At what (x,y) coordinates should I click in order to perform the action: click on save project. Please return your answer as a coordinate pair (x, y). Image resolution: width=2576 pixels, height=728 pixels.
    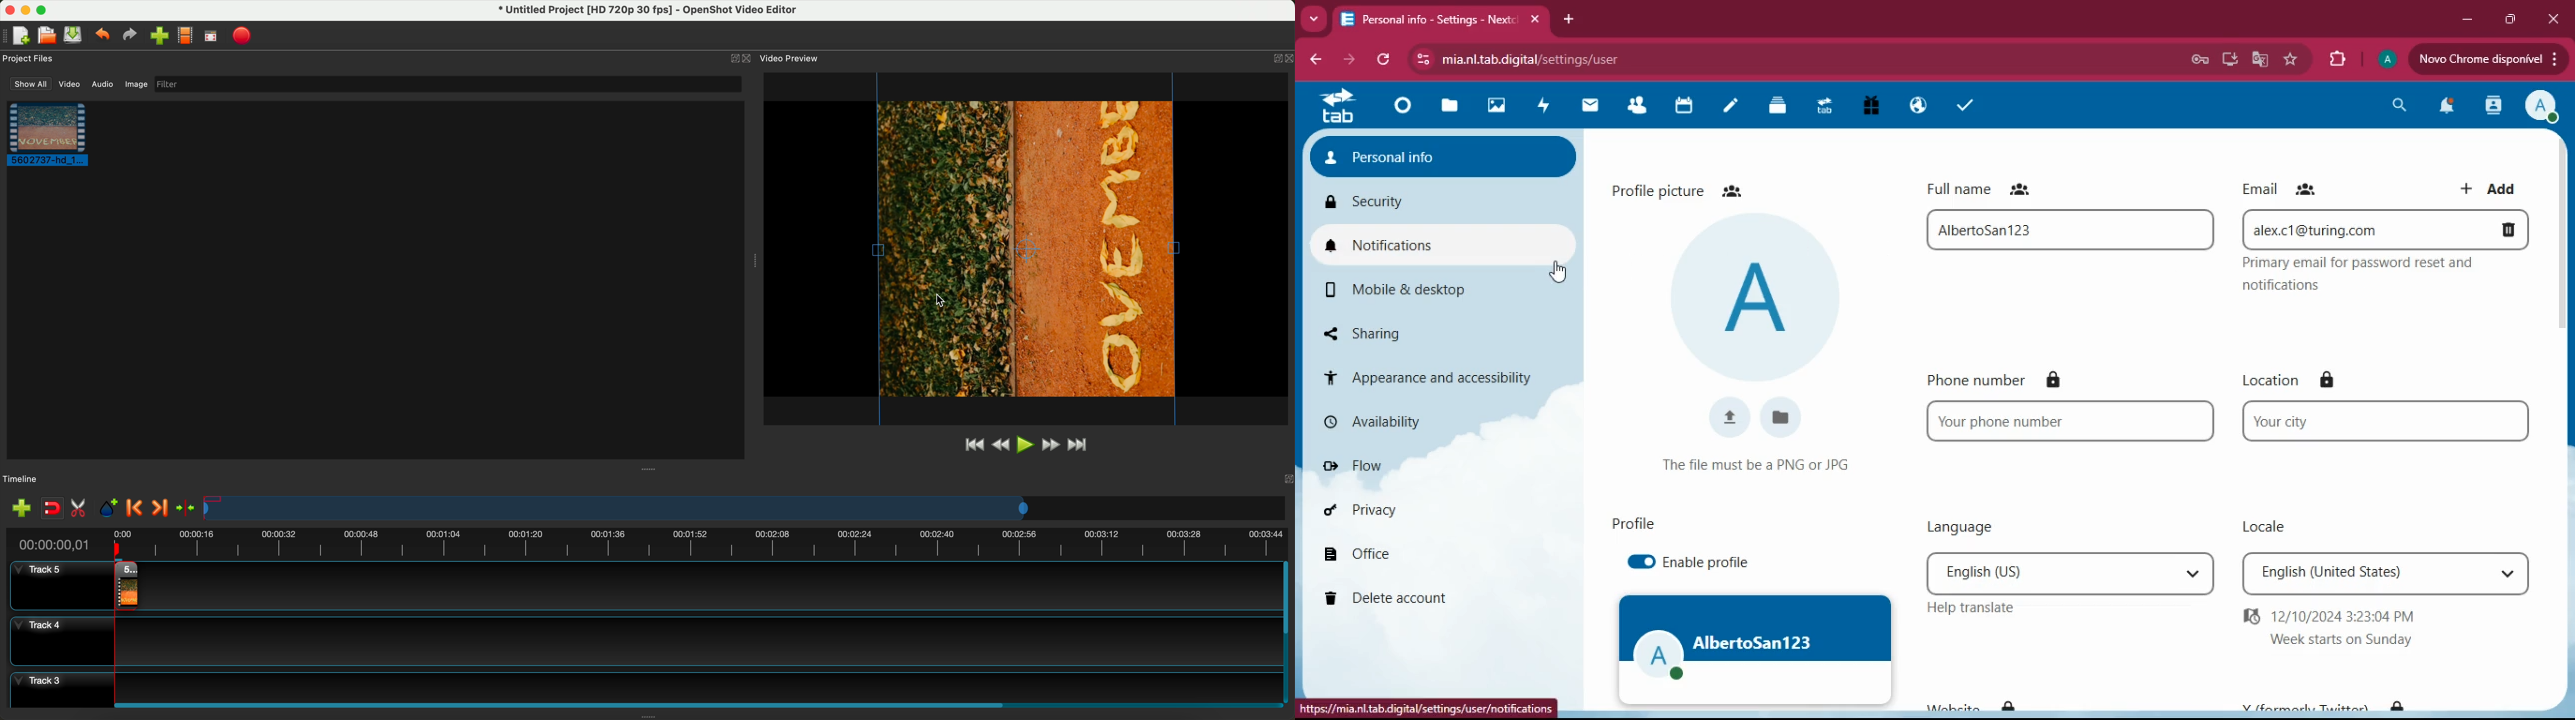
    Looking at the image, I should click on (74, 34).